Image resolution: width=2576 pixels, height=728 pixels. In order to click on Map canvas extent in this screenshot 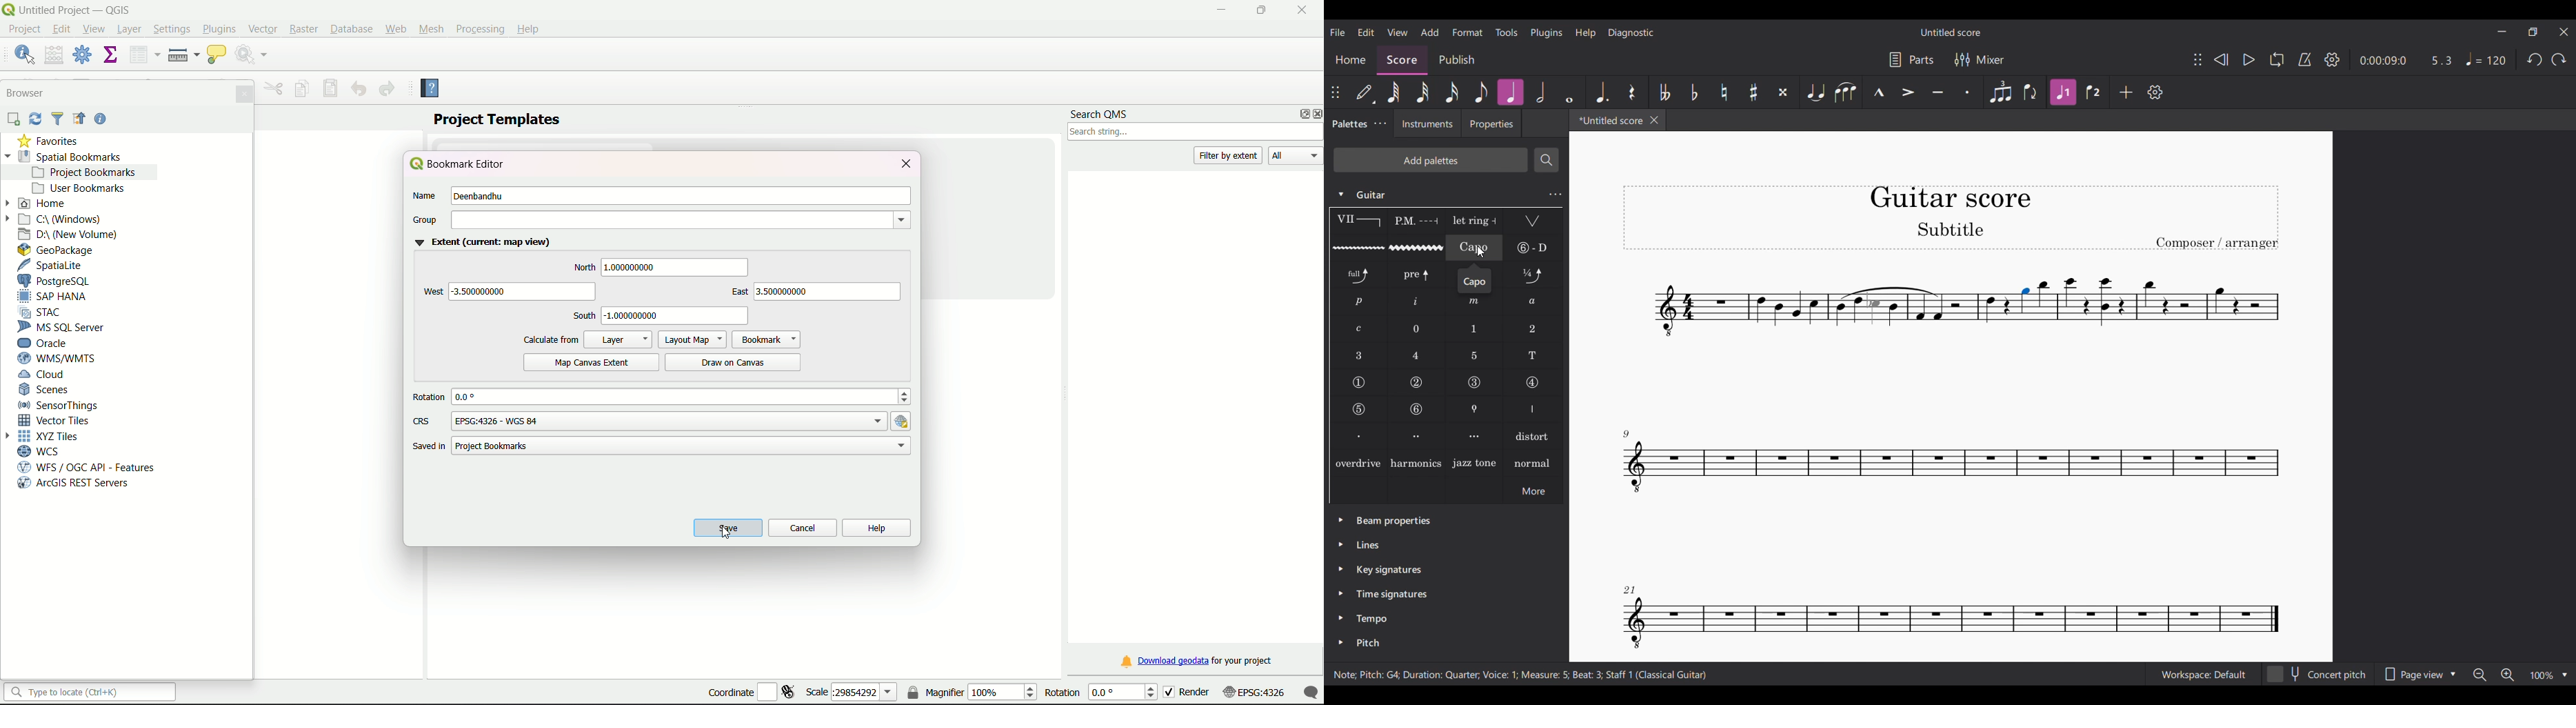, I will do `click(592, 363)`.